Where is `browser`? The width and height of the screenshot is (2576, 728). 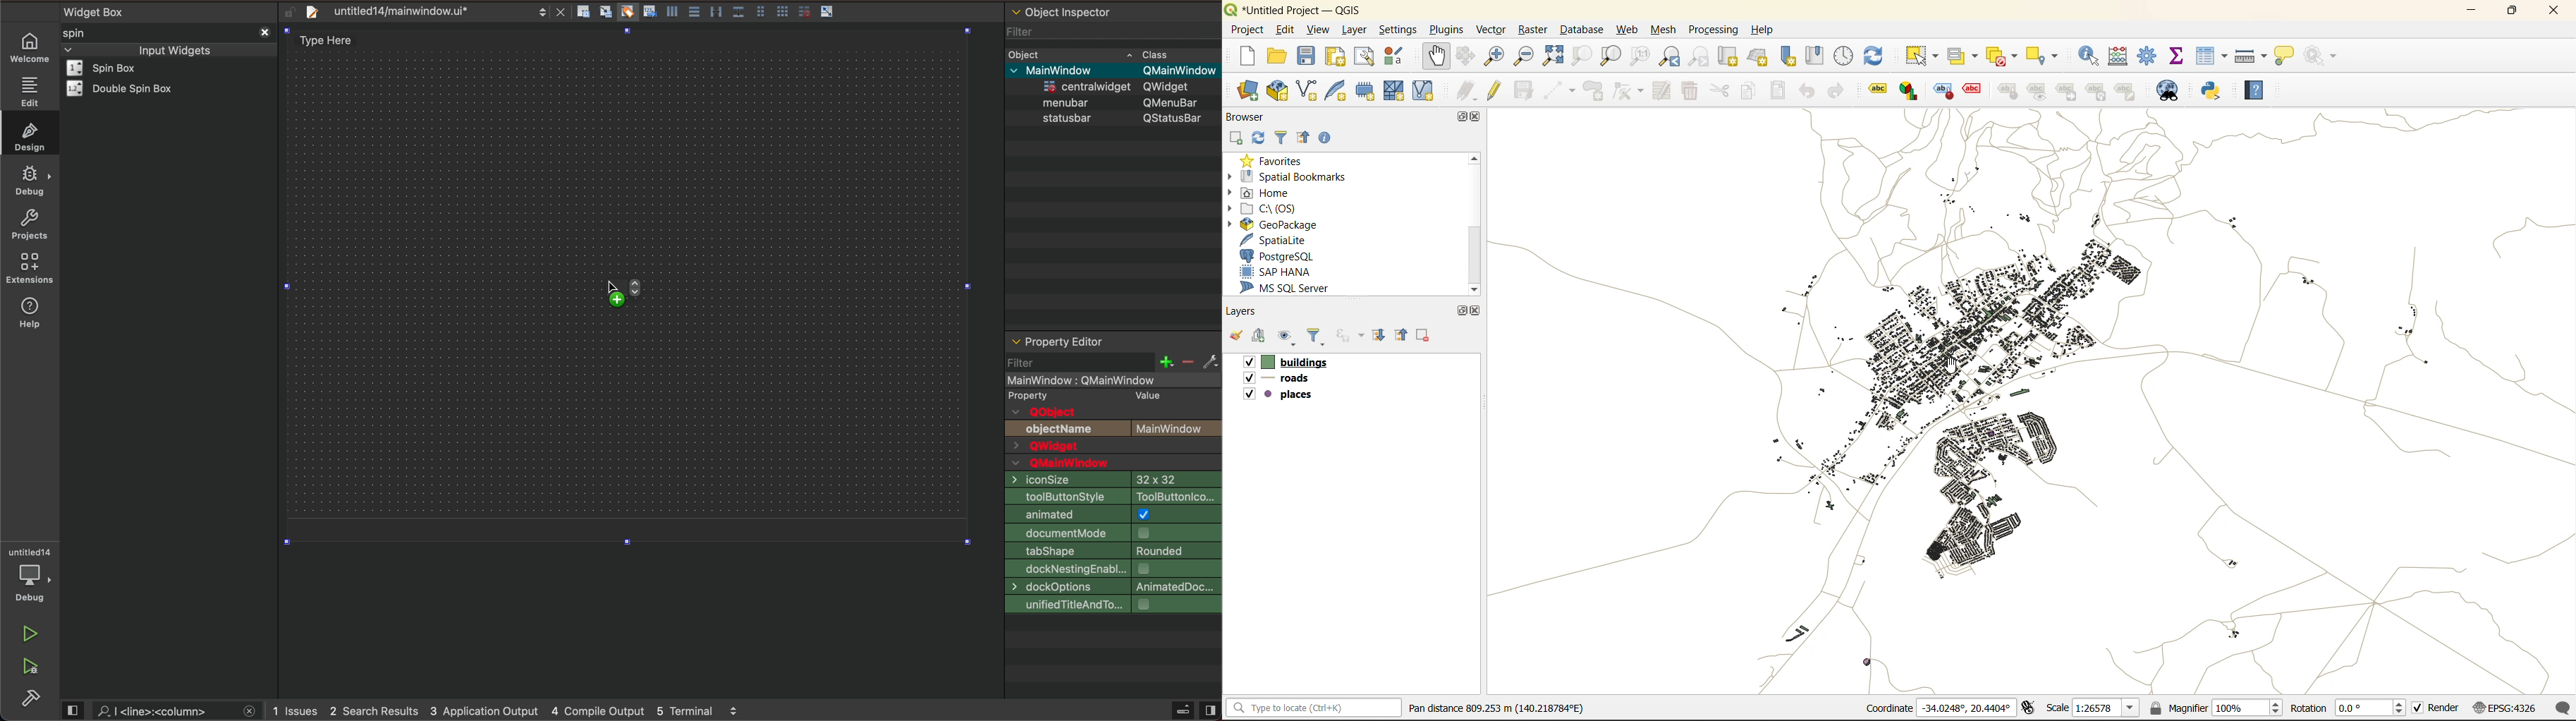
browser is located at coordinates (1247, 114).